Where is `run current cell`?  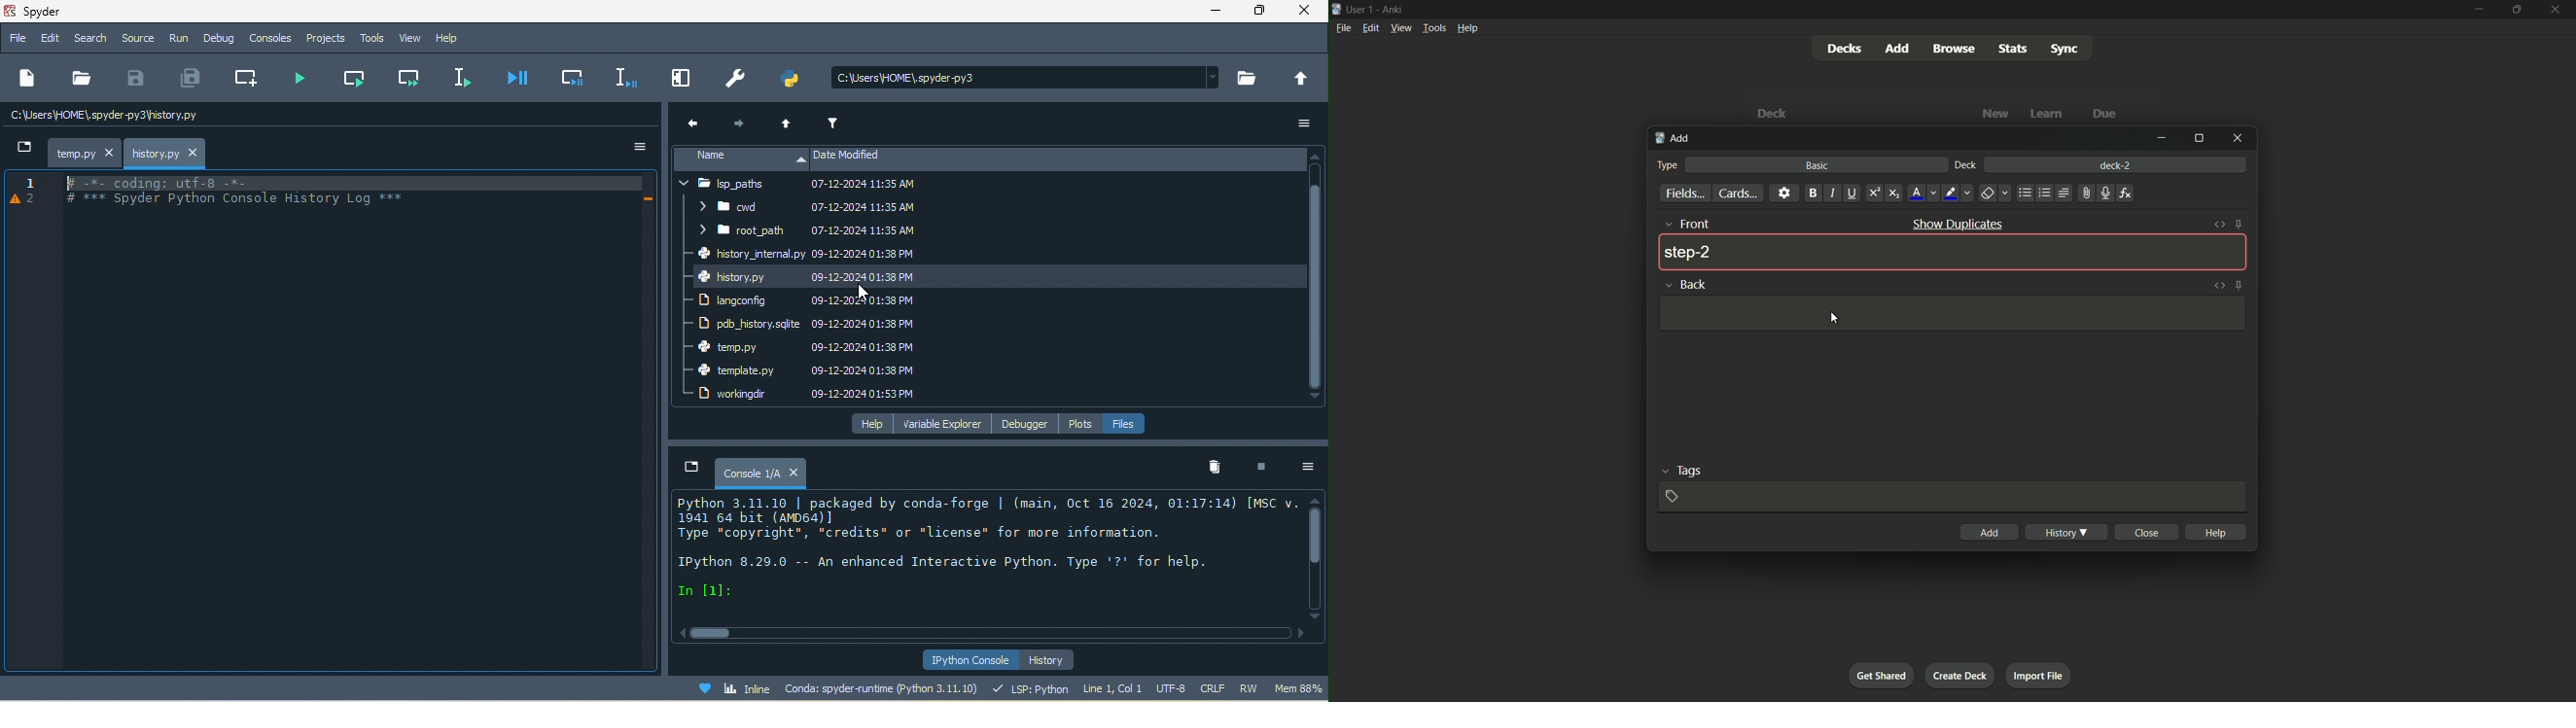
run current cell is located at coordinates (353, 77).